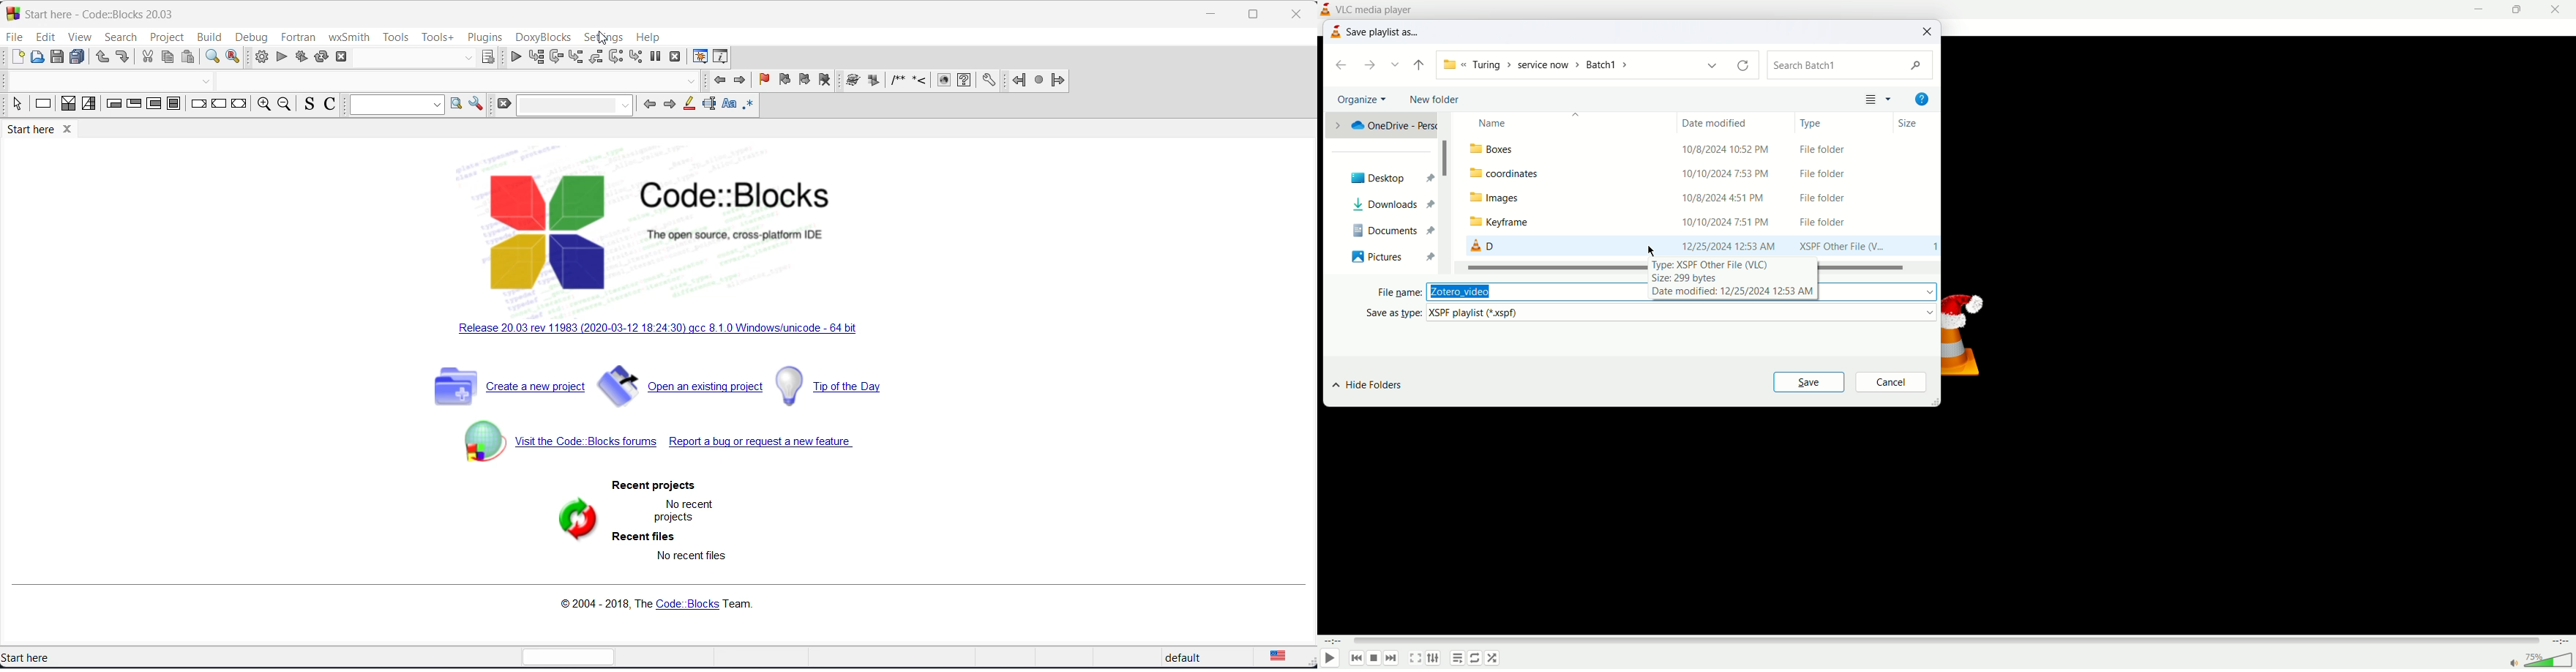 This screenshot has width=2576, height=672. Describe the element at coordinates (919, 79) in the screenshot. I see `single line comment` at that location.